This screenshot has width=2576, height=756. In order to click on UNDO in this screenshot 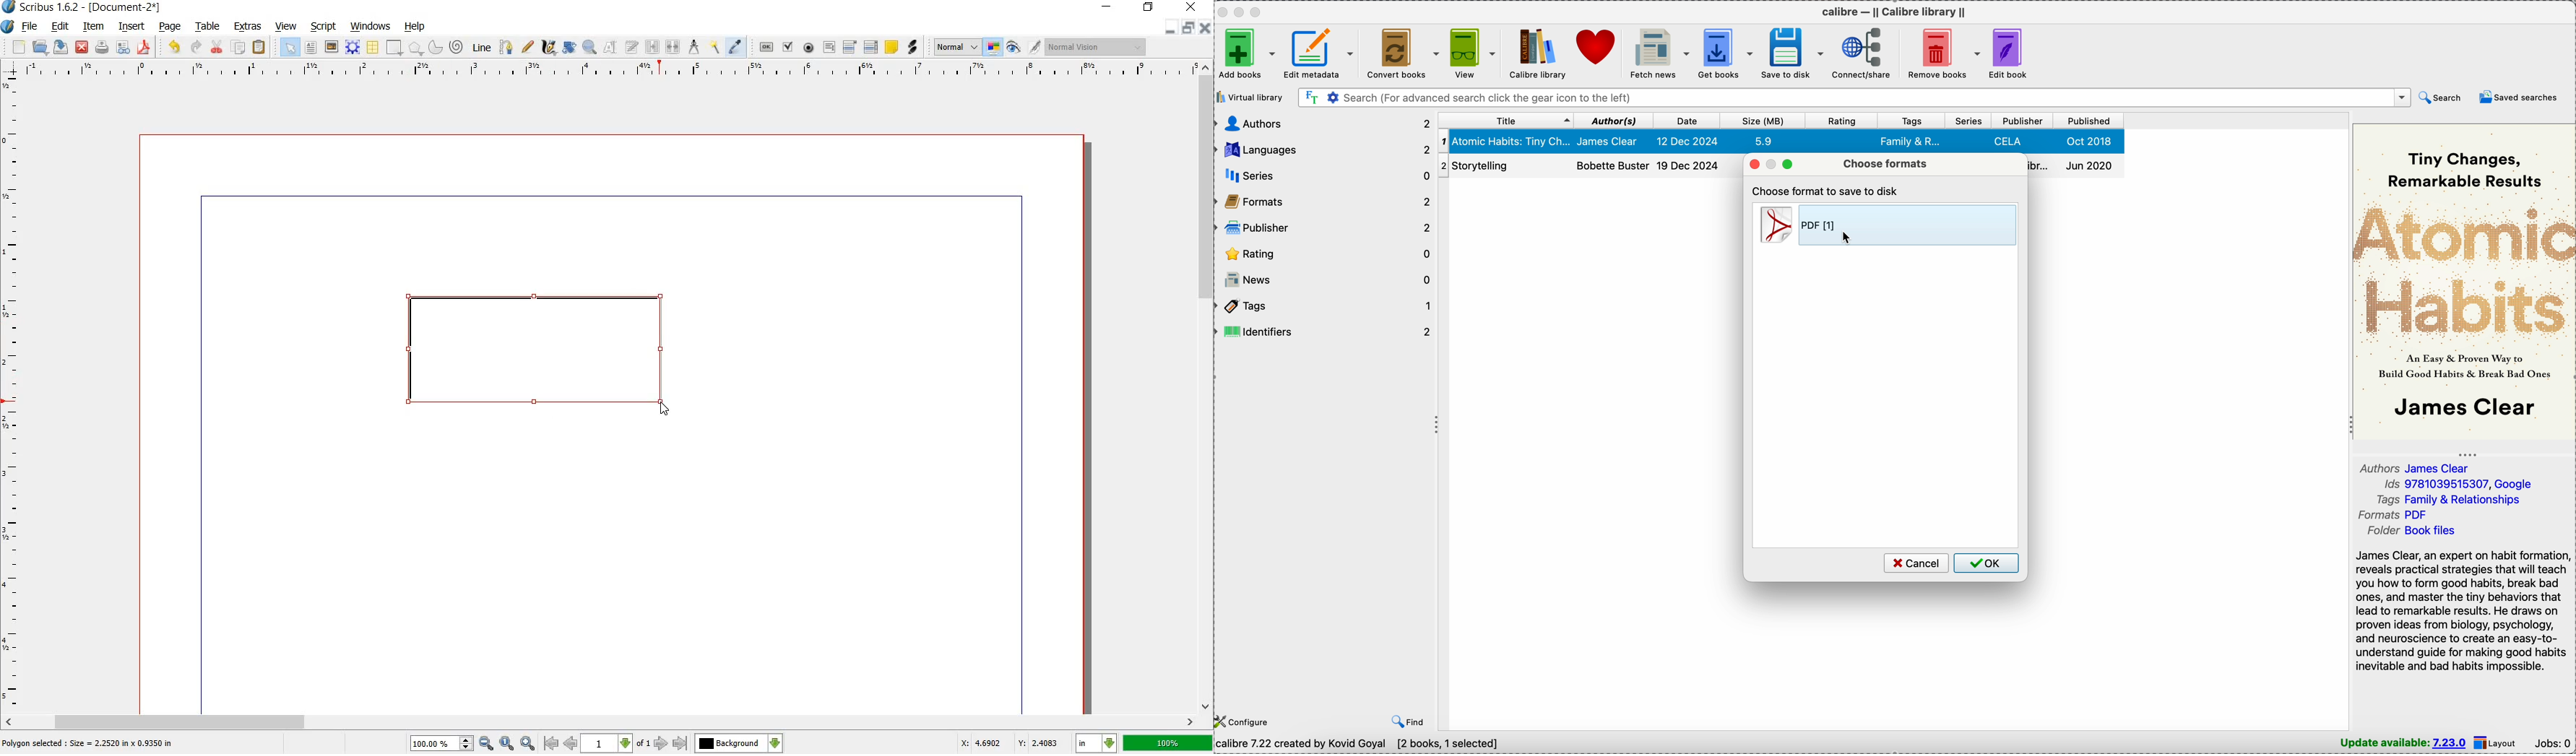, I will do `click(172, 48)`.